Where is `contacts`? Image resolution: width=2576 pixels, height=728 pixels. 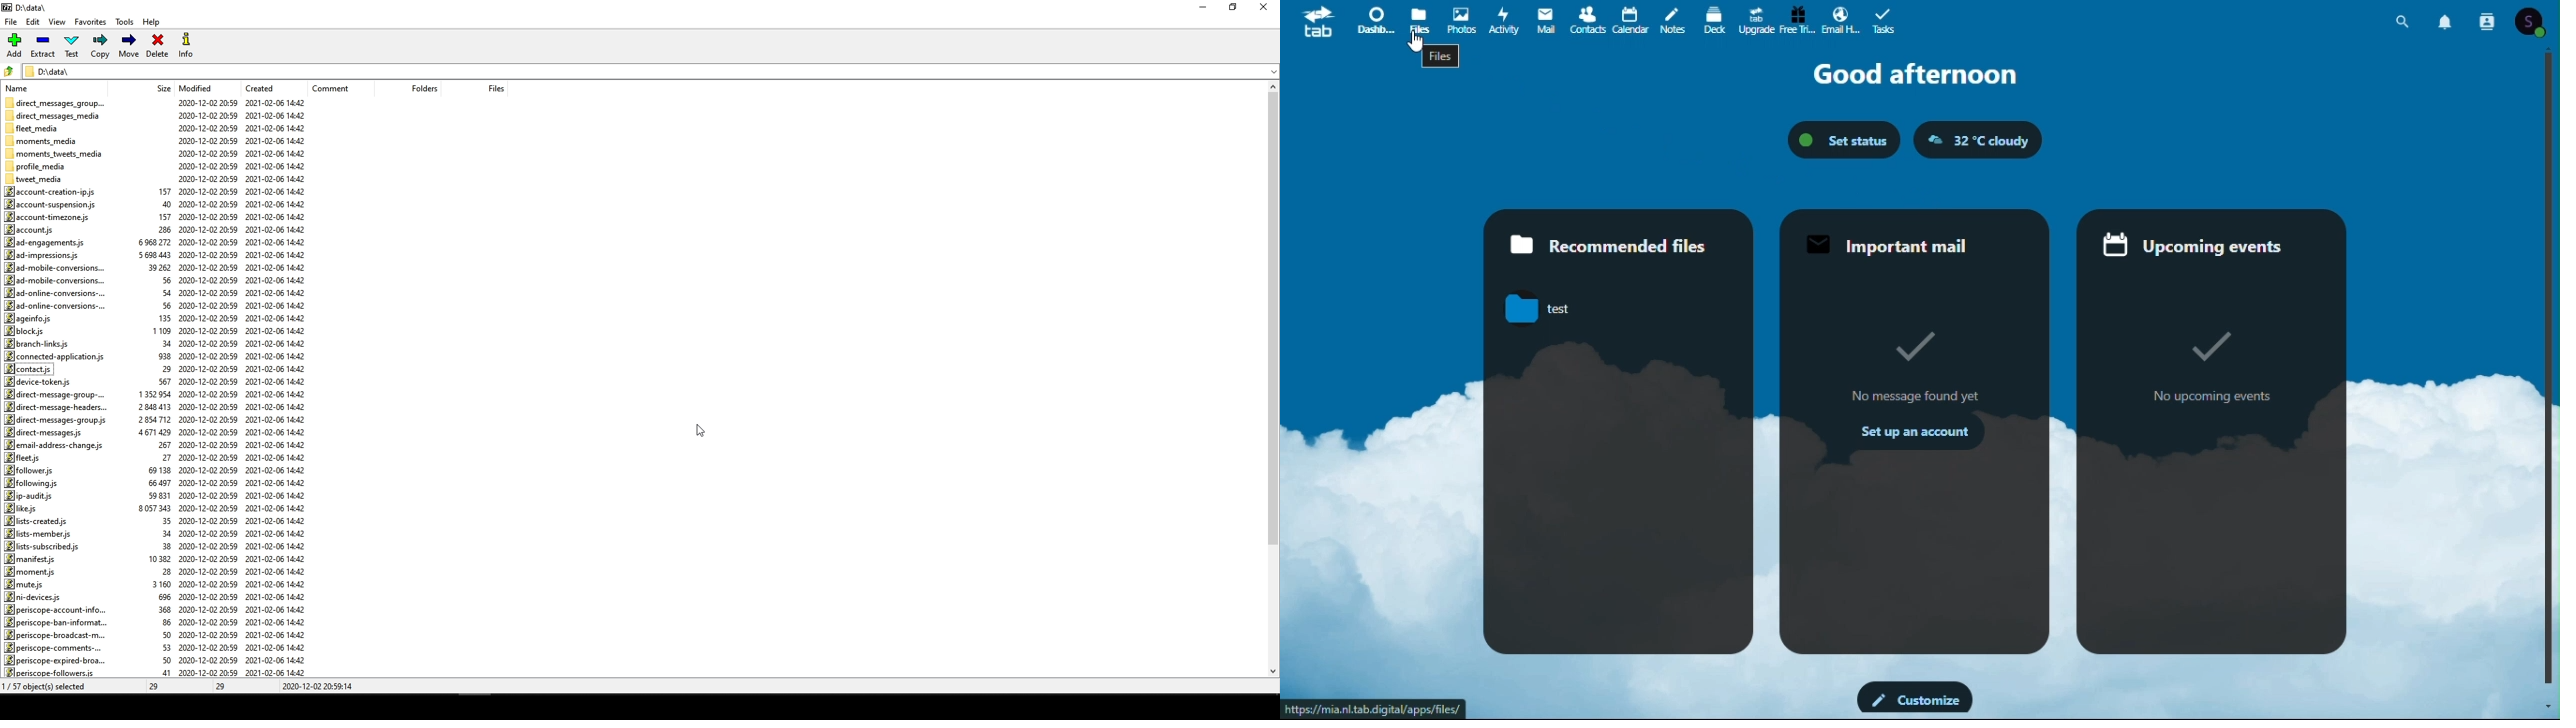 contacts is located at coordinates (1585, 19).